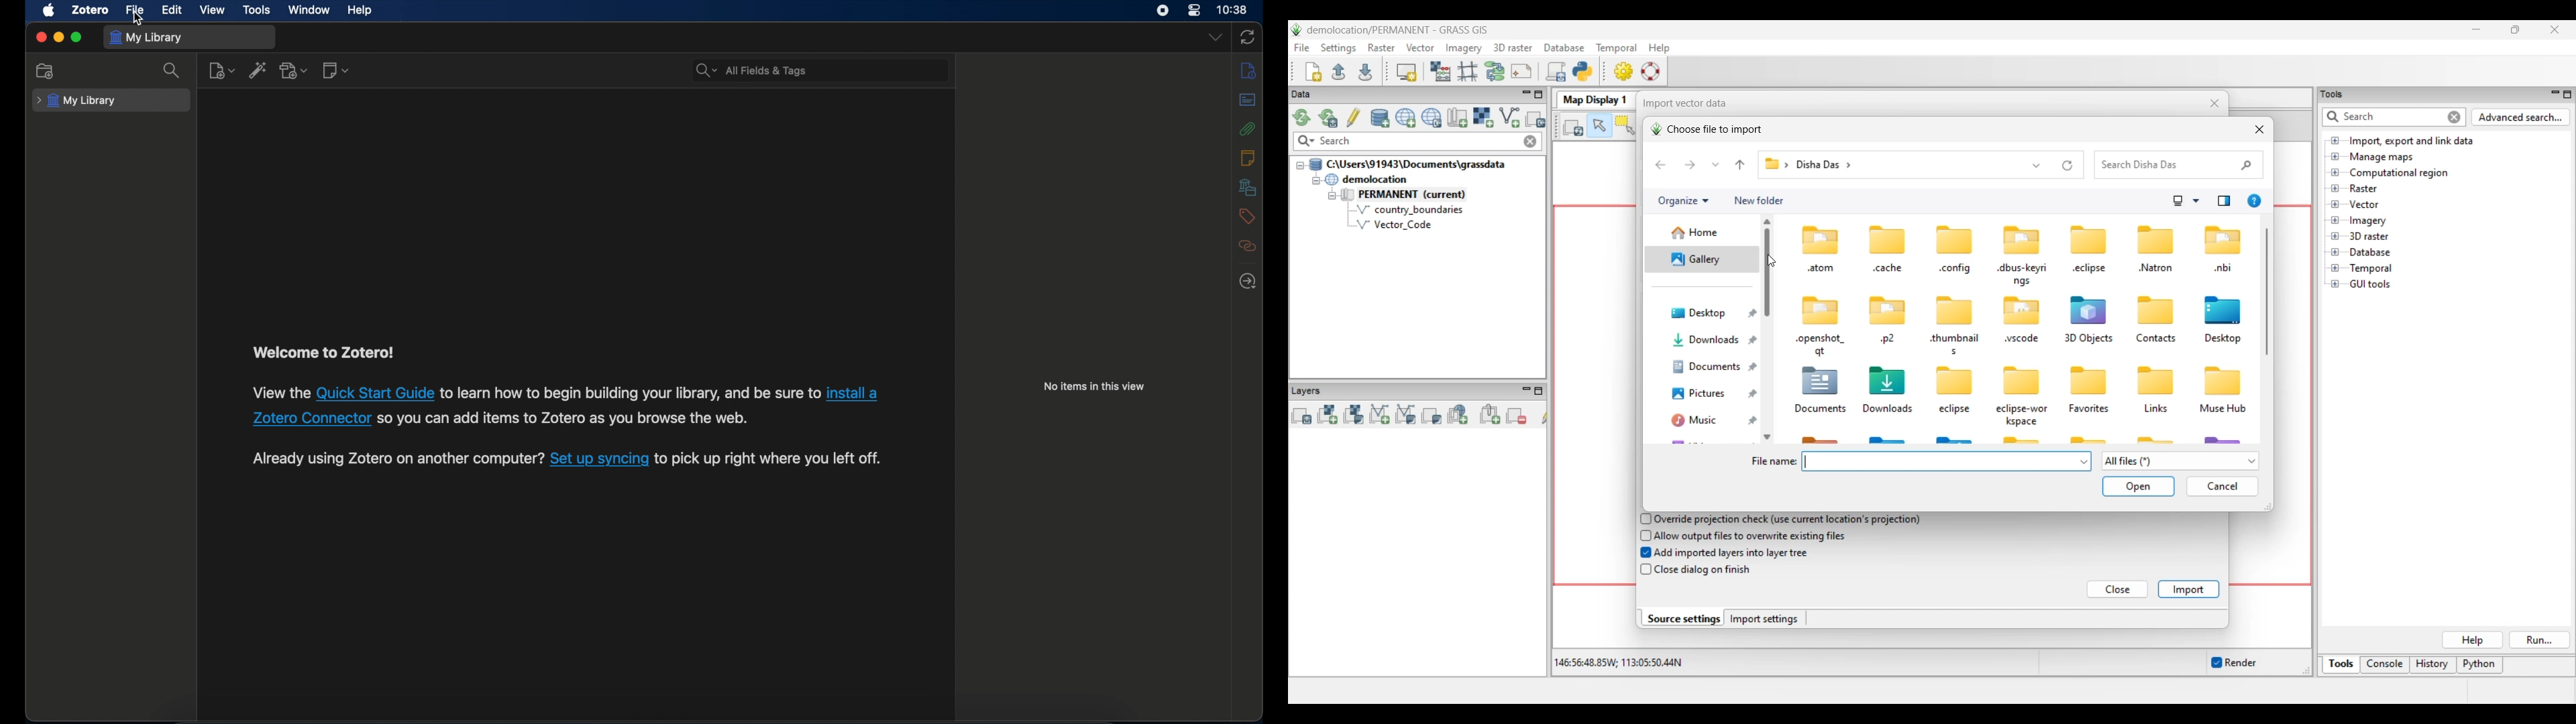  I want to click on welcome to zotero, so click(323, 353).